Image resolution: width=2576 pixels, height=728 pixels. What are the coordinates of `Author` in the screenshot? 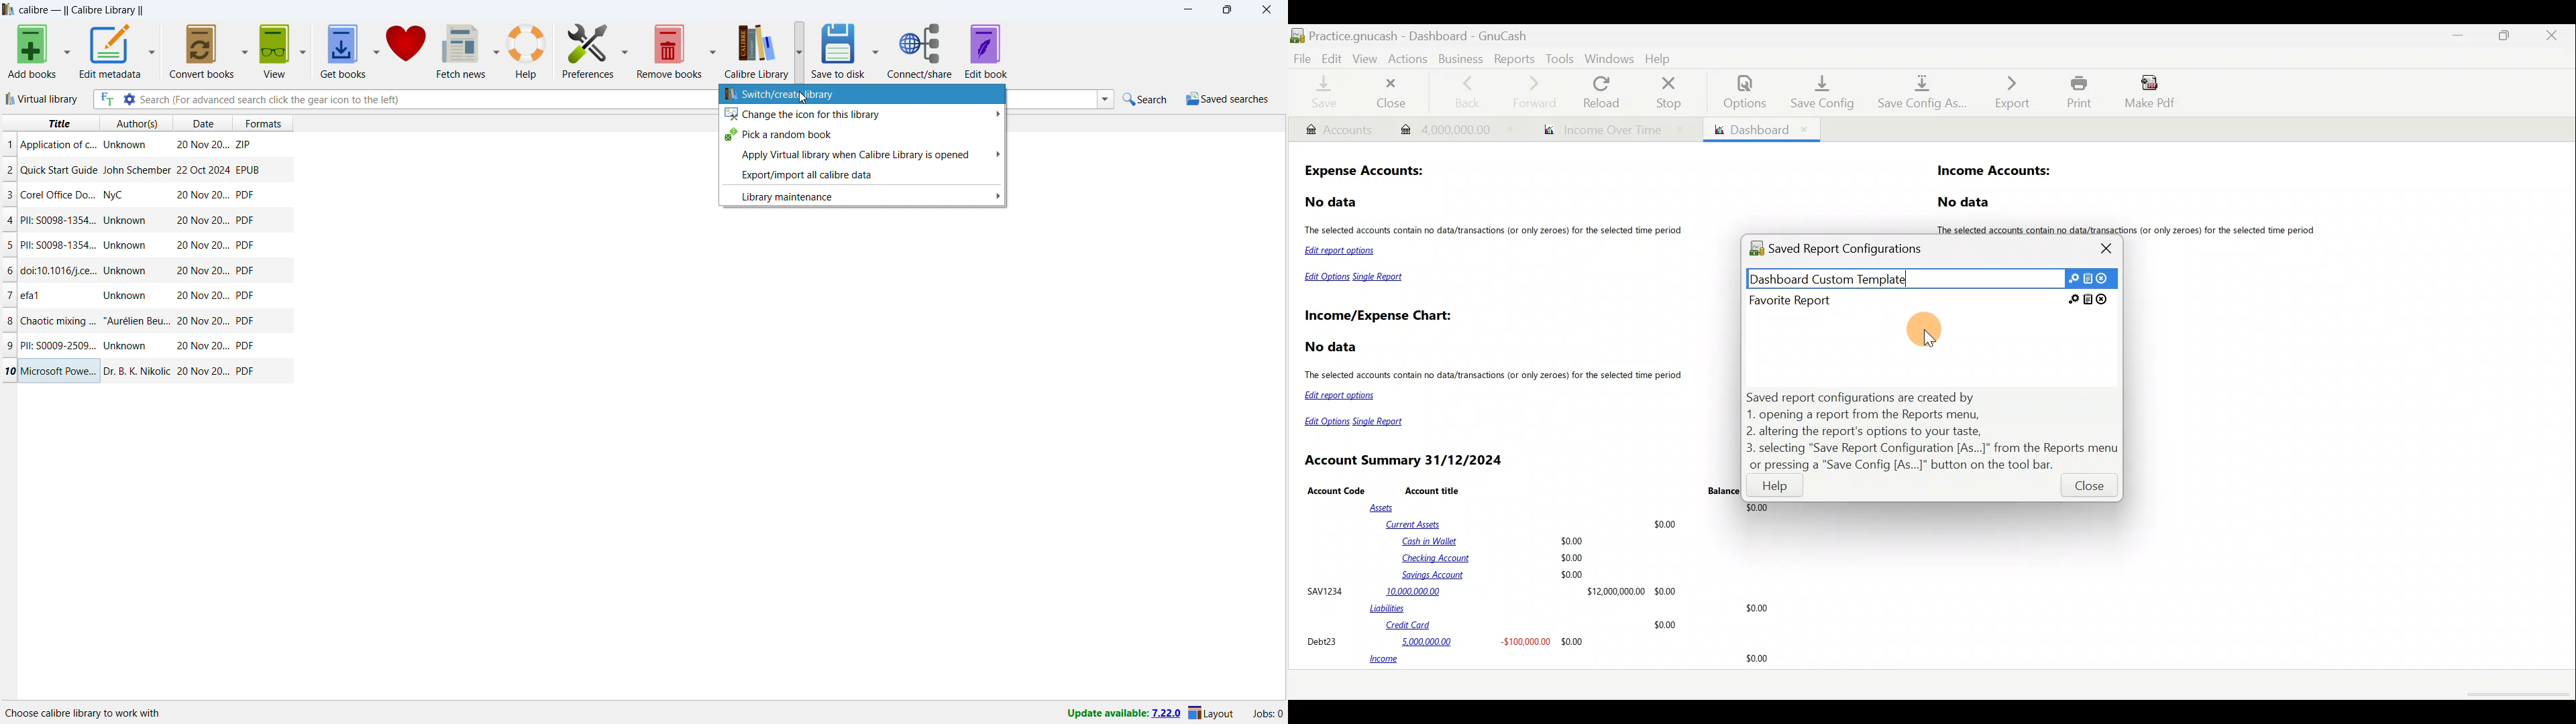 It's located at (123, 145).